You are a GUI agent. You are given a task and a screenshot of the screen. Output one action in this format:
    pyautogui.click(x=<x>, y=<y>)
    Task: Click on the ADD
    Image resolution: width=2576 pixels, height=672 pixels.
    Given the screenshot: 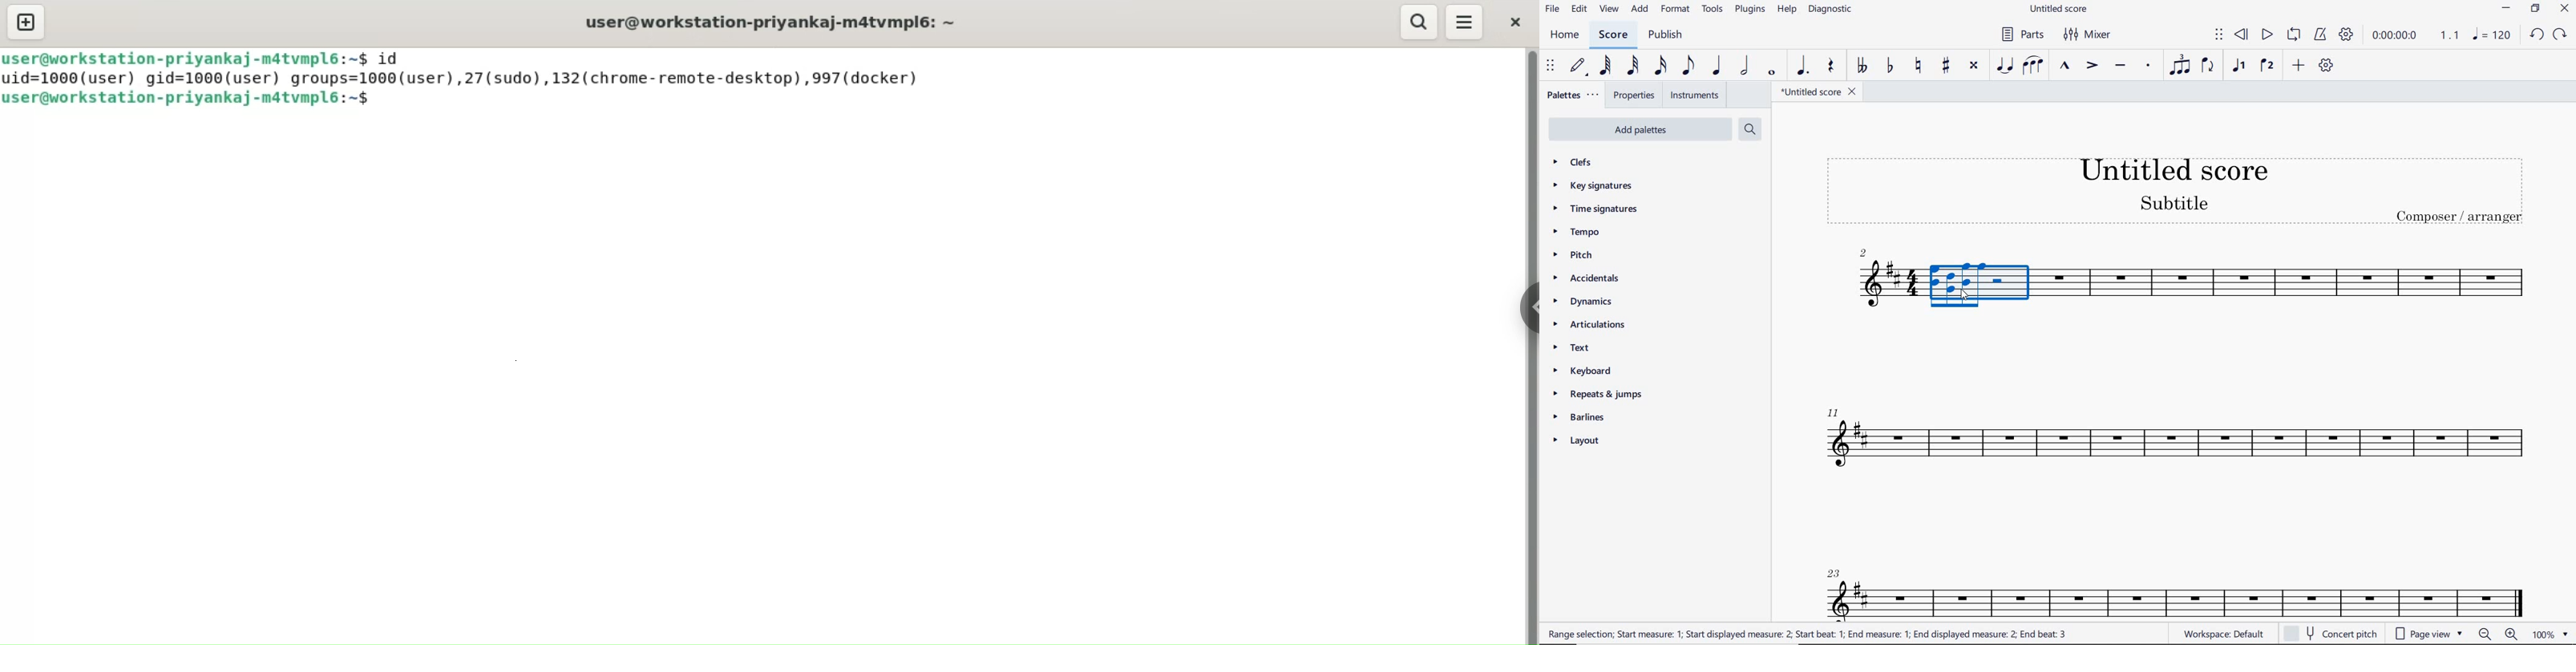 What is the action you would take?
    pyautogui.click(x=1641, y=10)
    